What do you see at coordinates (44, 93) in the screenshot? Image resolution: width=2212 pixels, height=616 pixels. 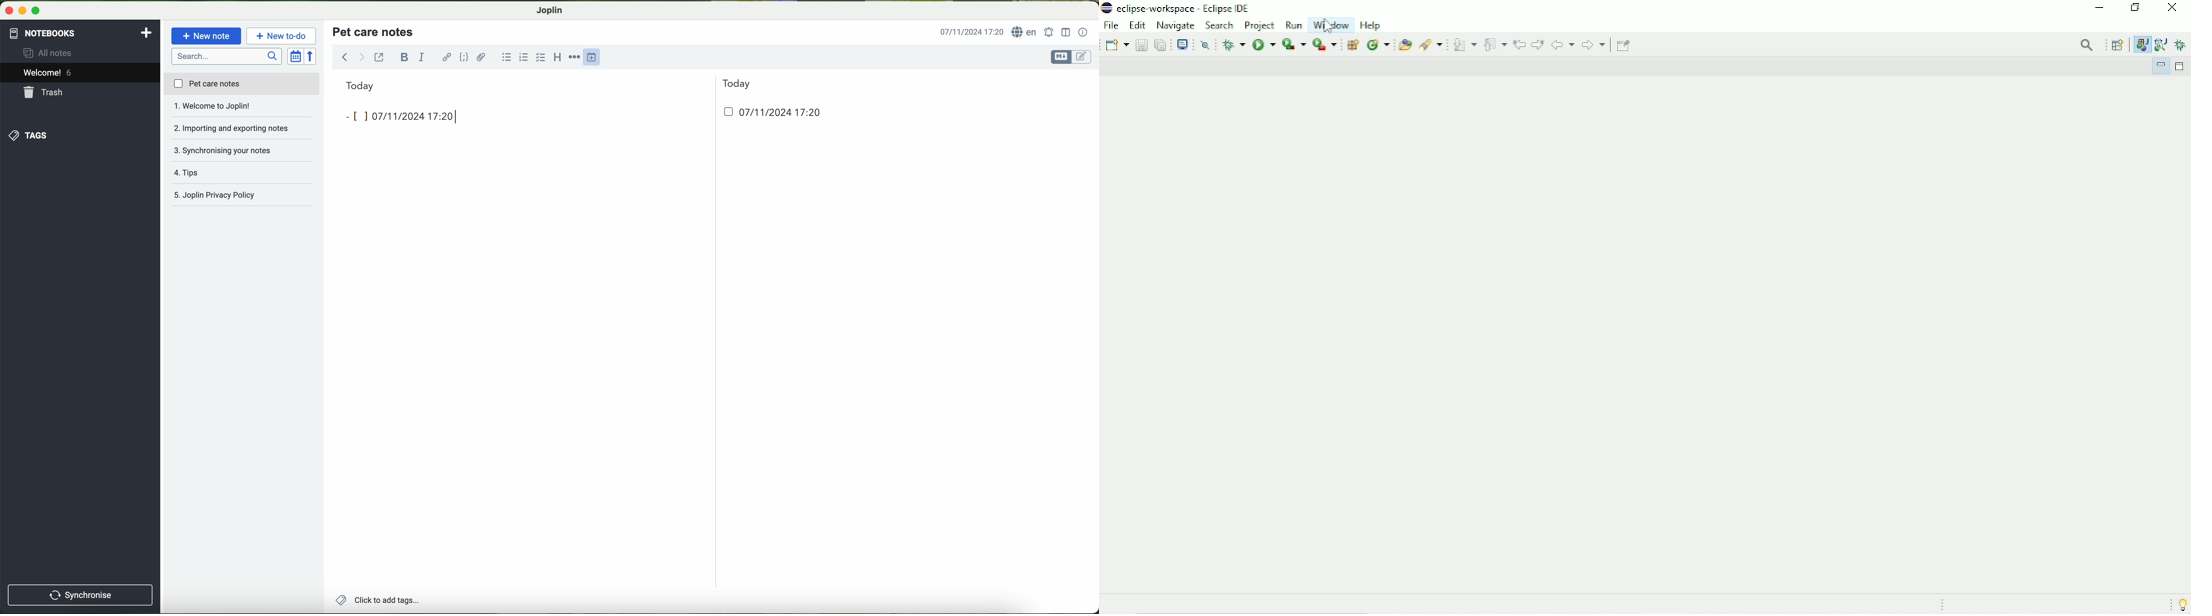 I see `trash` at bounding box center [44, 93].